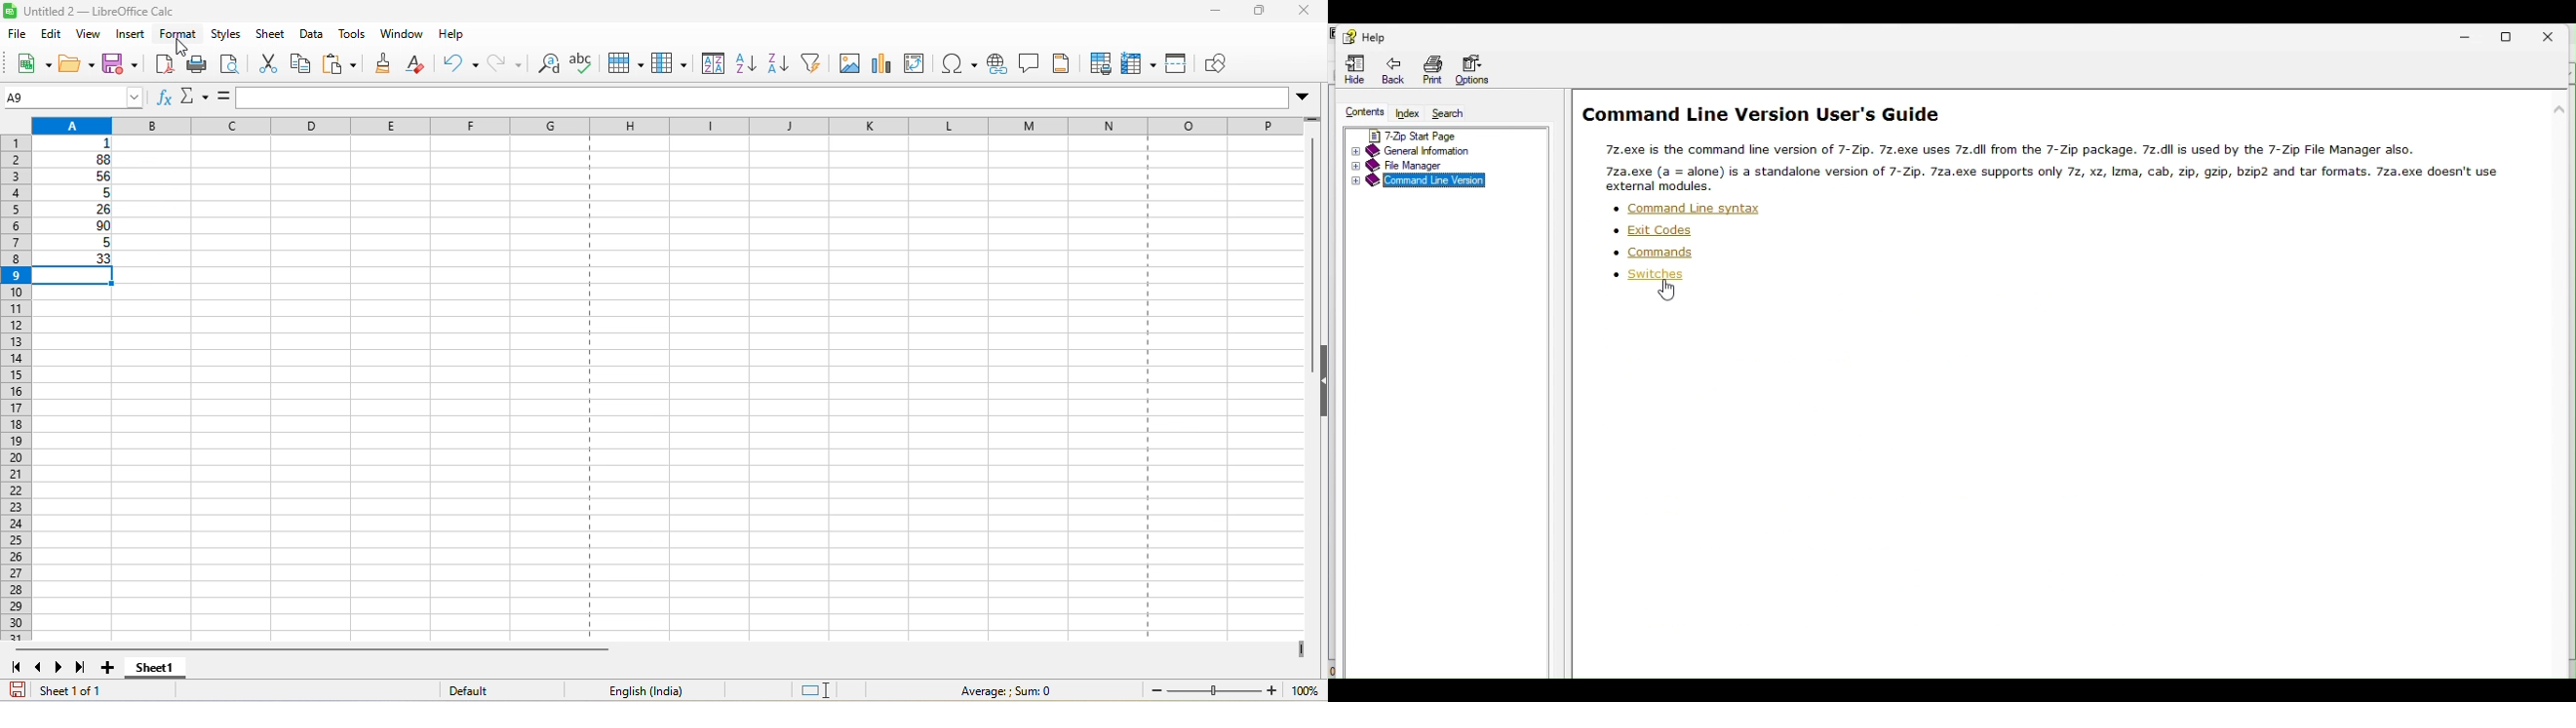 This screenshot has width=2576, height=728. Describe the element at coordinates (1762, 115) in the screenshot. I see `command line version user's guide` at that location.